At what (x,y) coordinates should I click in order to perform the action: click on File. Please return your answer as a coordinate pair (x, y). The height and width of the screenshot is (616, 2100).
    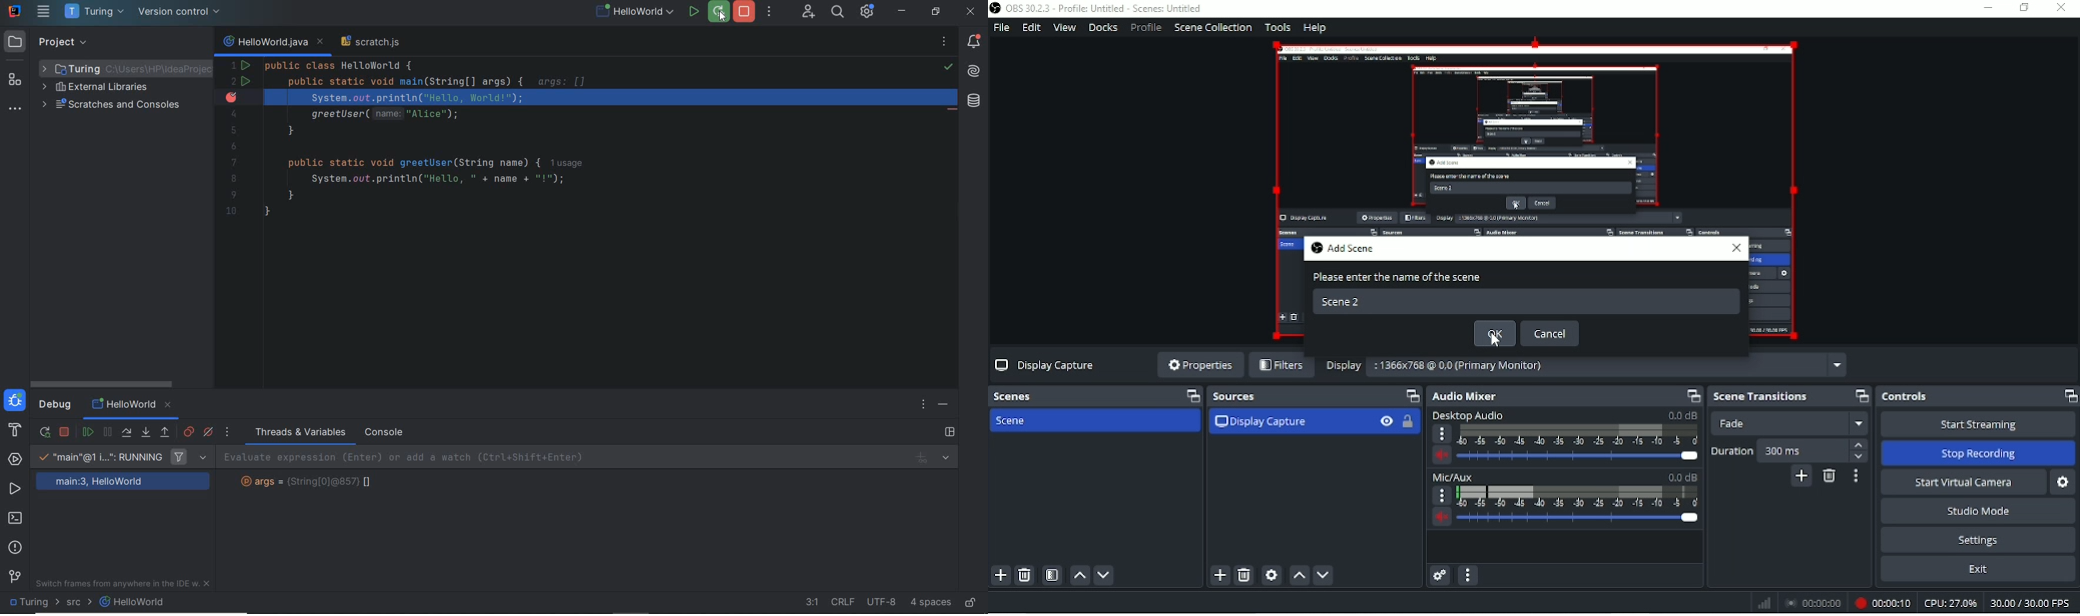
    Looking at the image, I should click on (1002, 28).